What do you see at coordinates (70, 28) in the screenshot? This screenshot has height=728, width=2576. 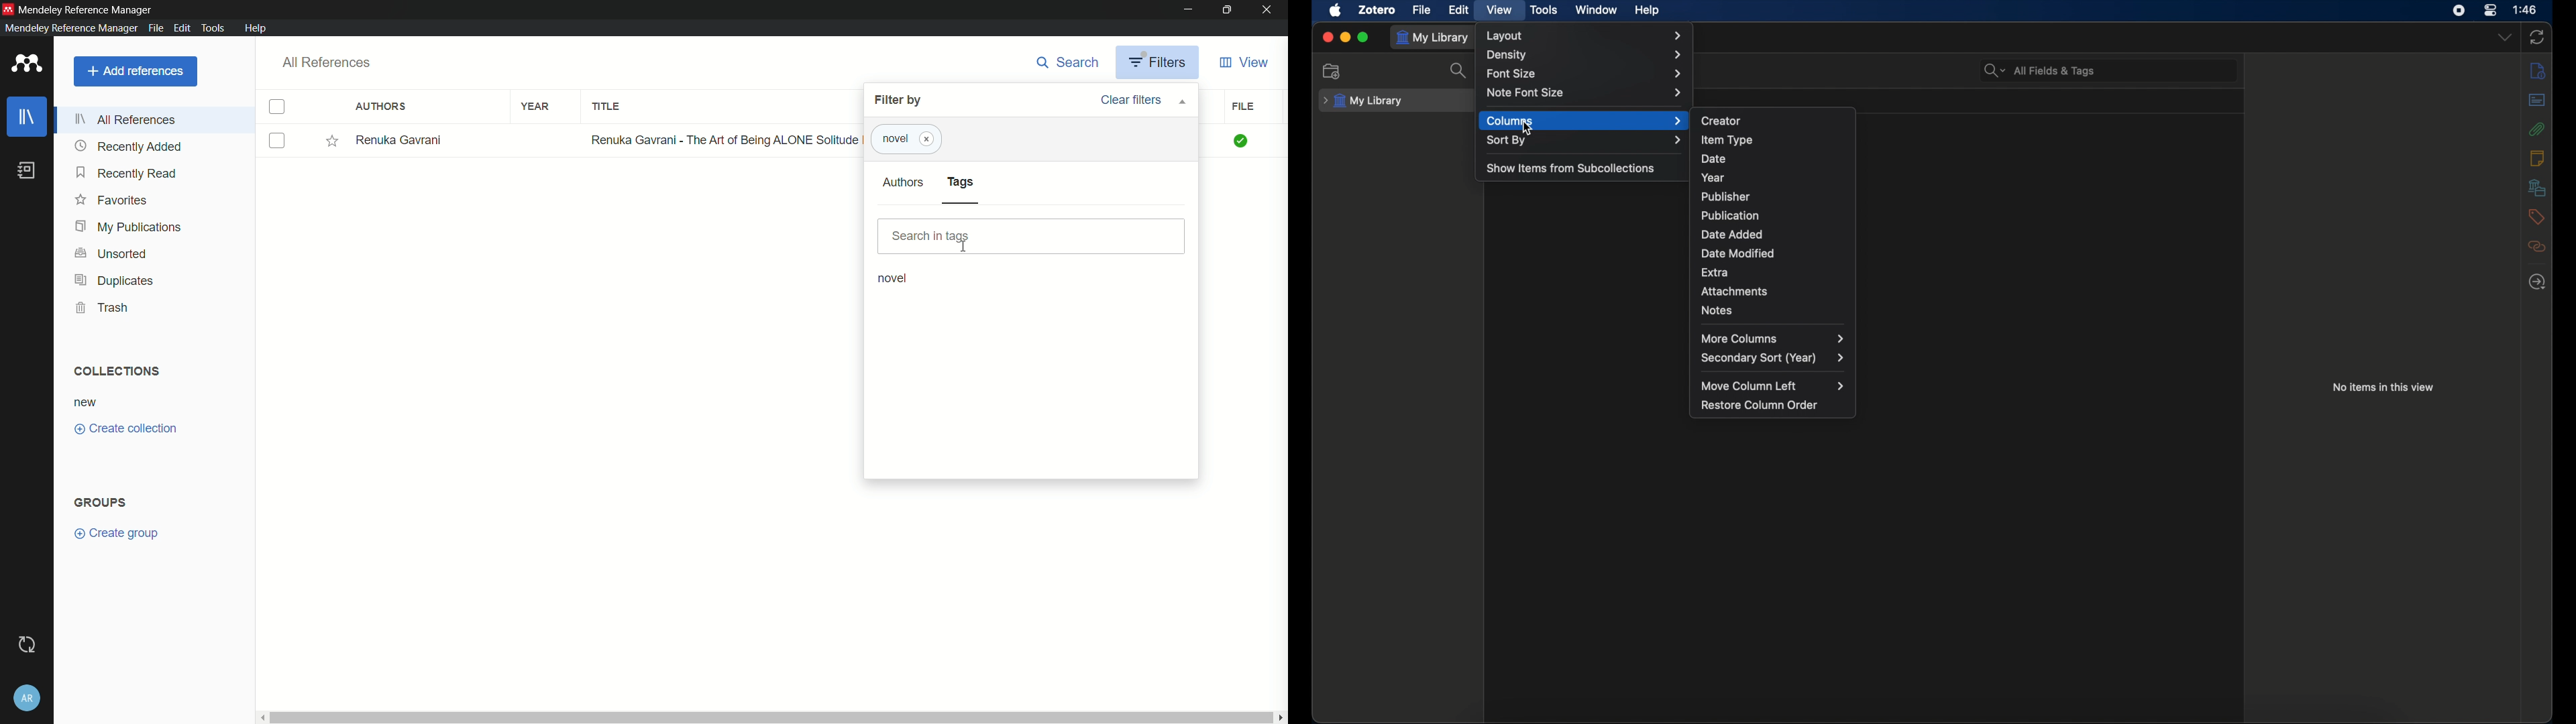 I see `mendeley reference manager` at bounding box center [70, 28].